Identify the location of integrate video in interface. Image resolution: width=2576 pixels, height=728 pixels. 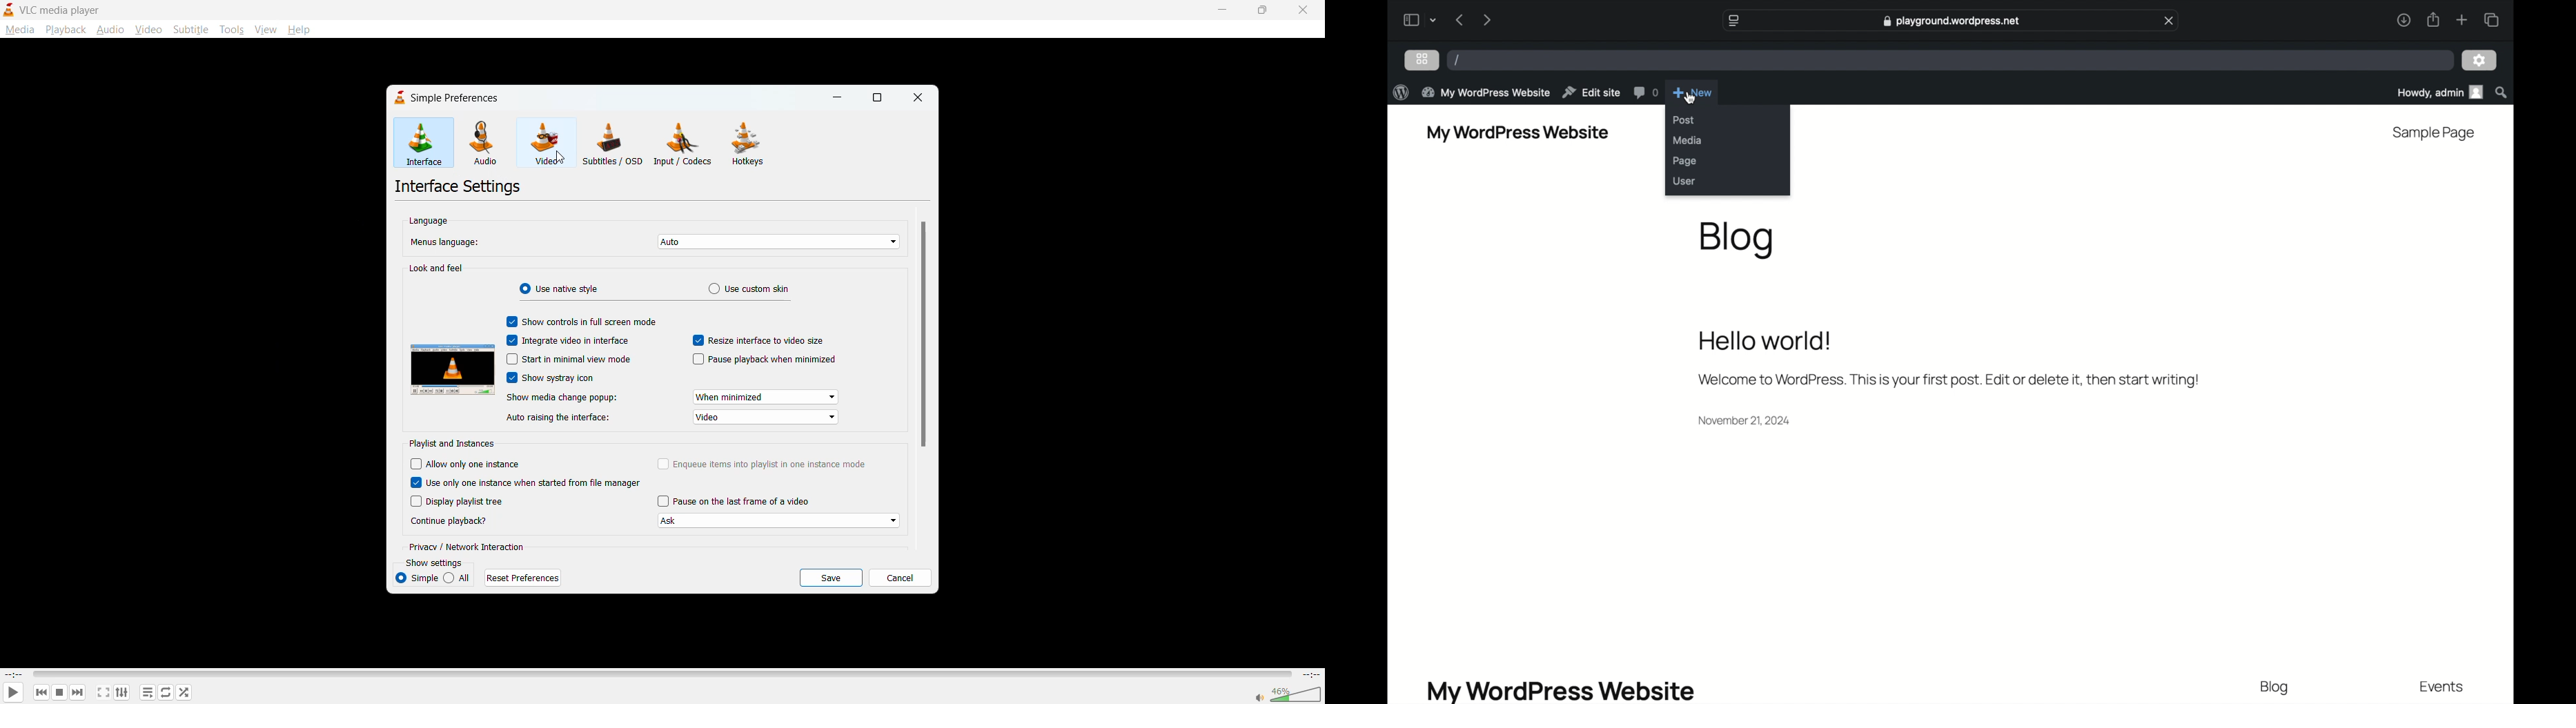
(571, 339).